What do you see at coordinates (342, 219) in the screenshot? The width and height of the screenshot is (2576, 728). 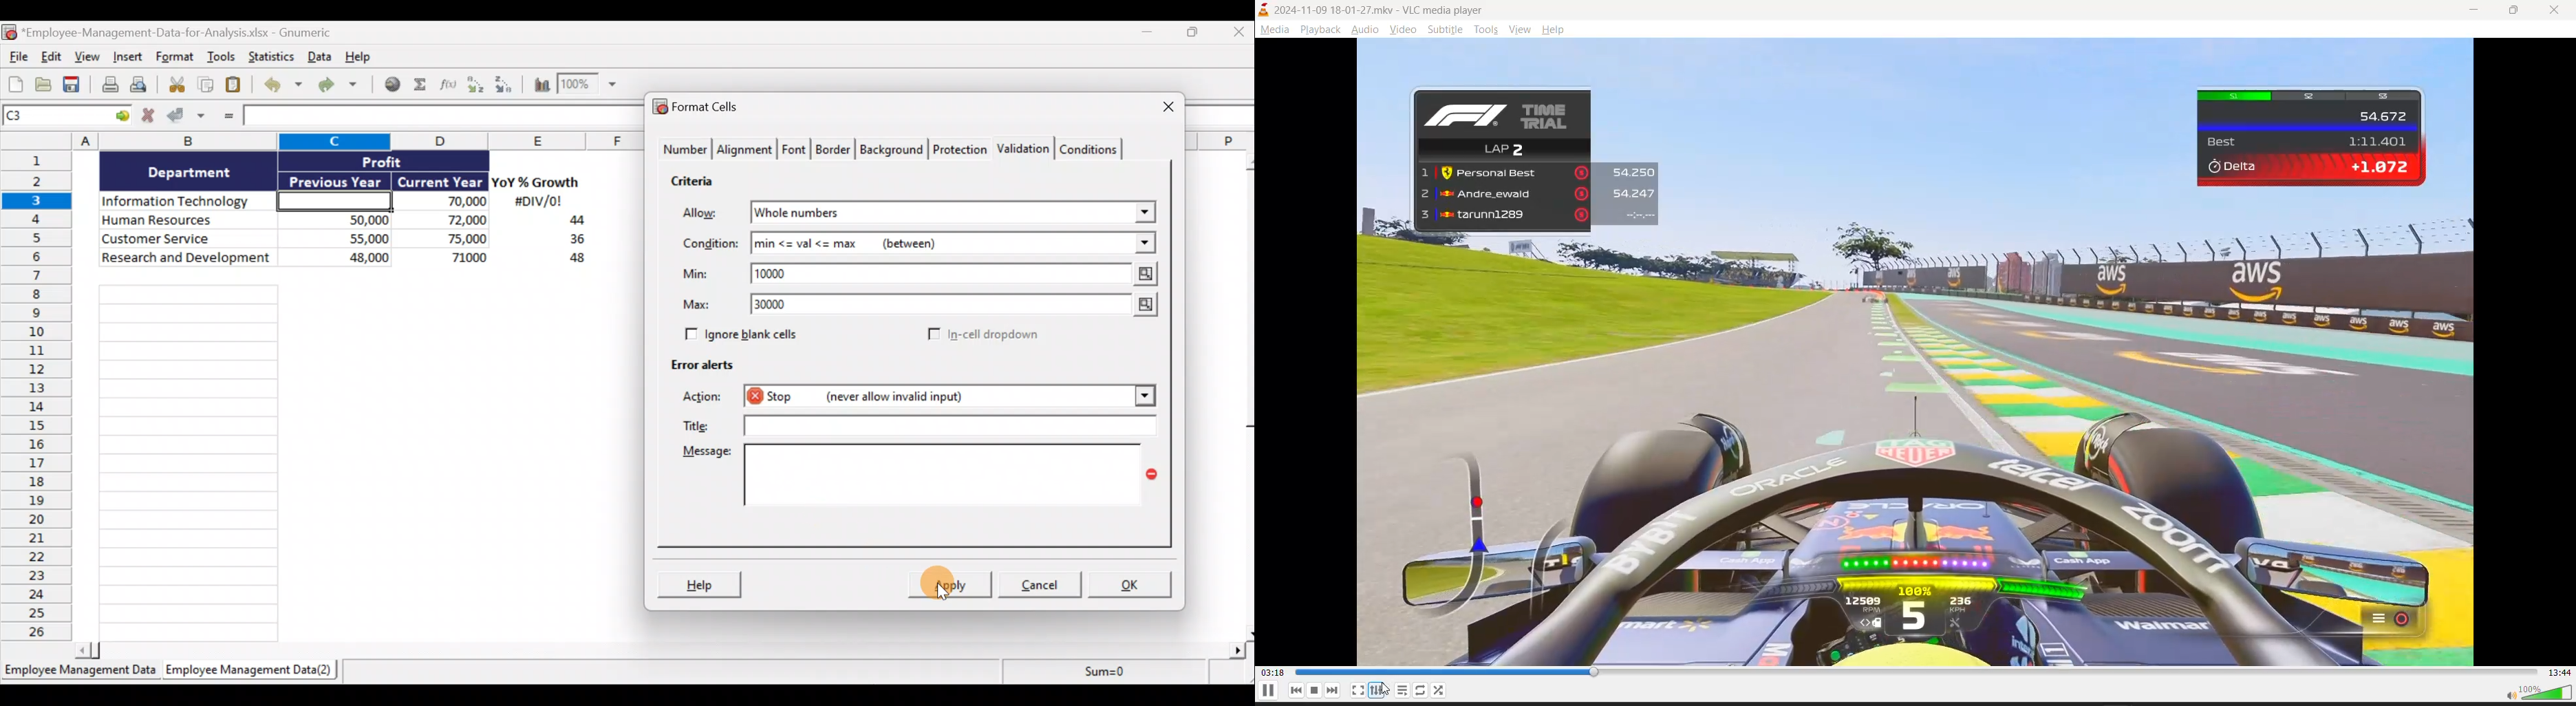 I see `50,000` at bounding box center [342, 219].